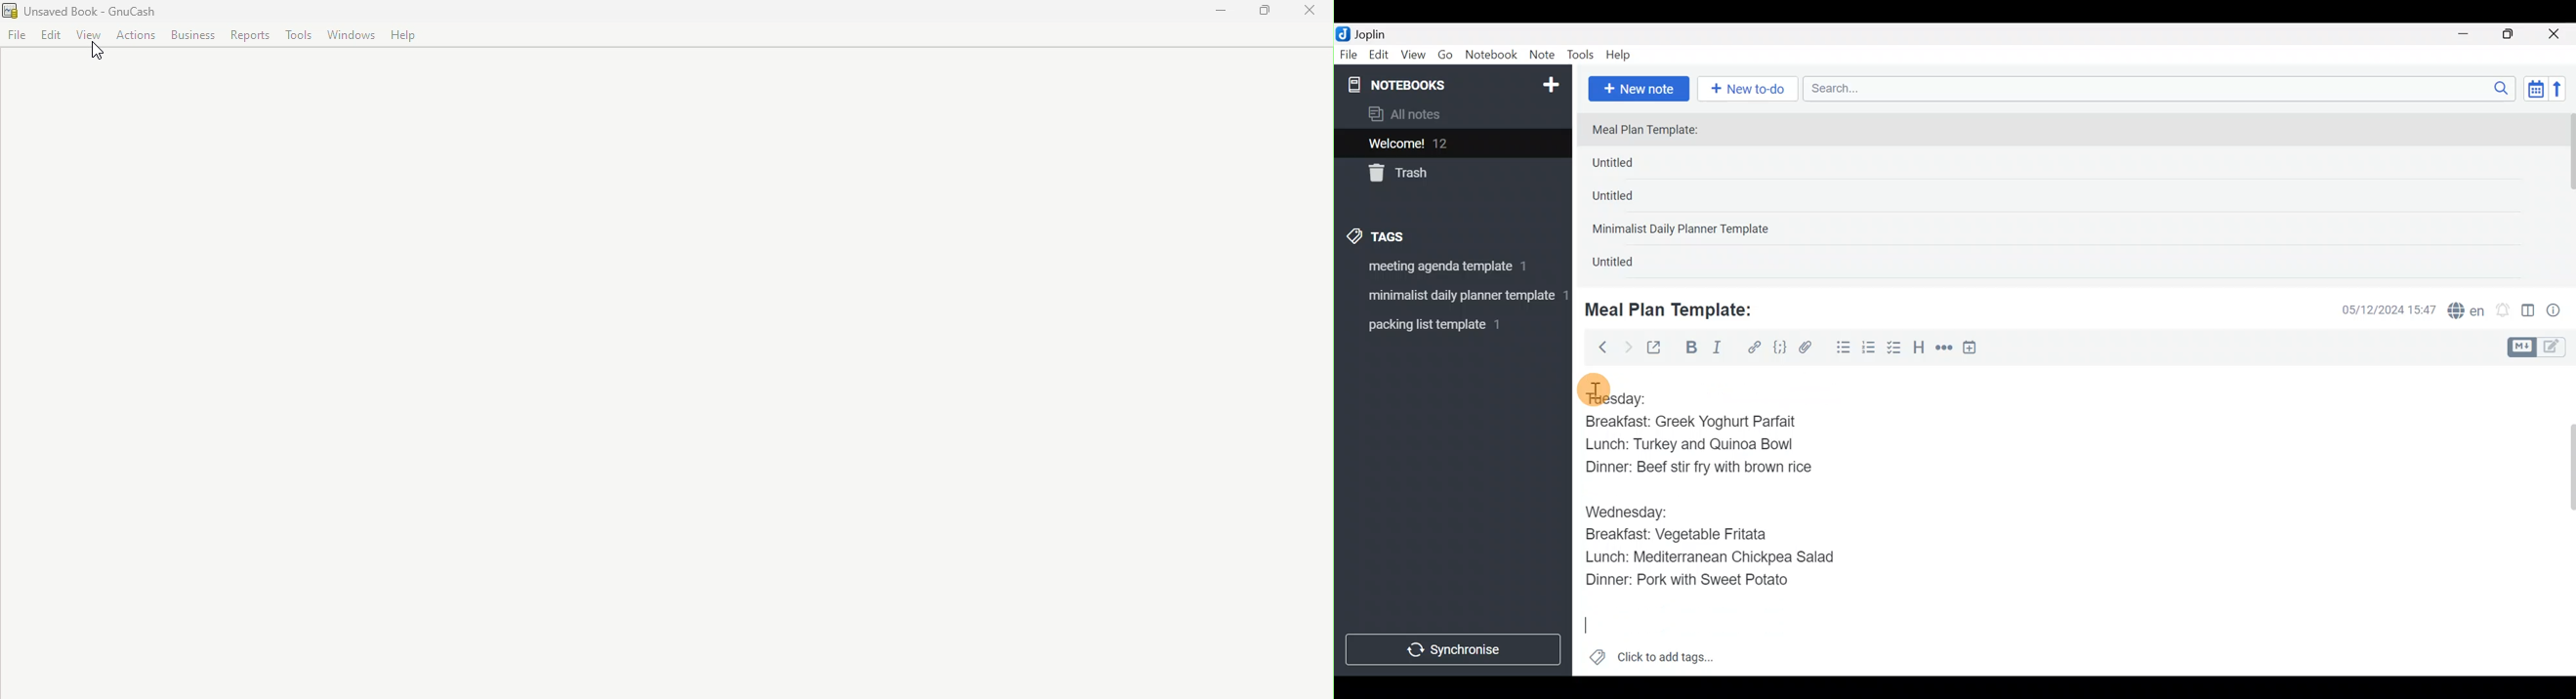 Image resolution: width=2576 pixels, height=700 pixels. I want to click on All notes, so click(1450, 115).